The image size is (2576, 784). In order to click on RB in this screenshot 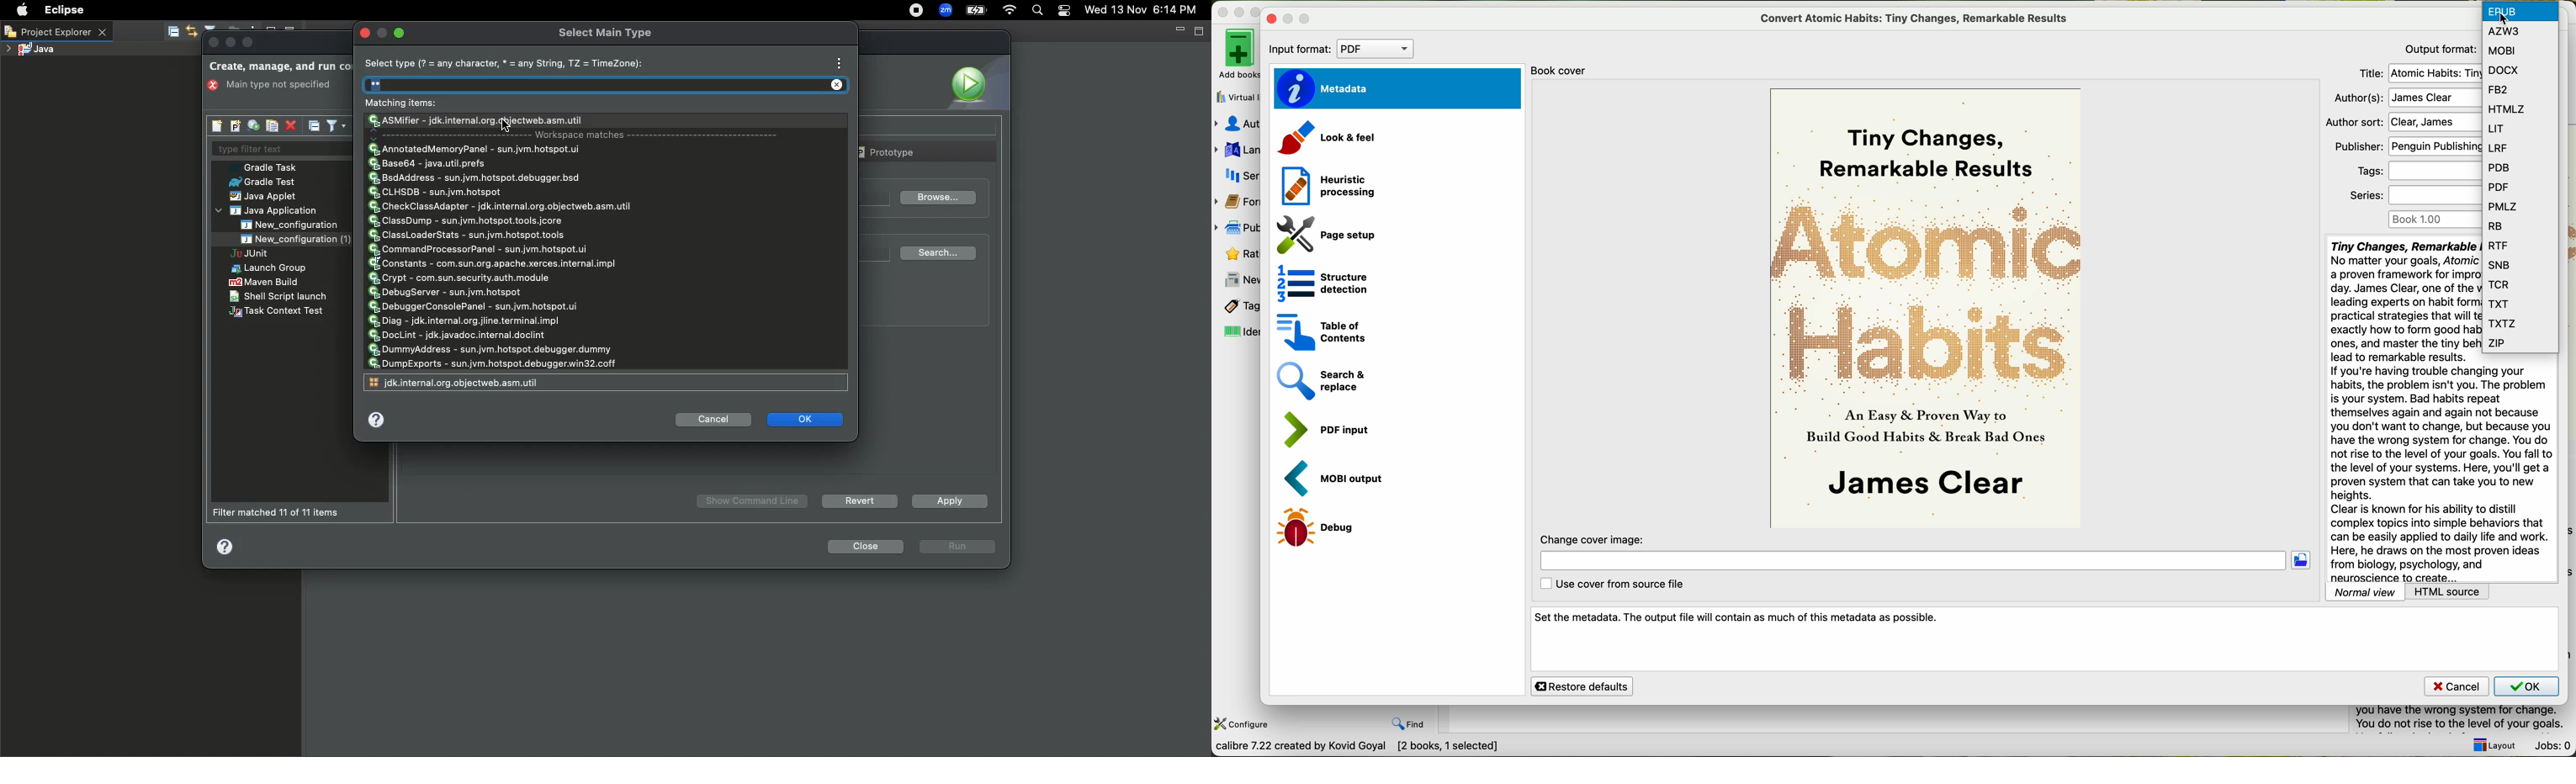, I will do `click(2521, 223)`.